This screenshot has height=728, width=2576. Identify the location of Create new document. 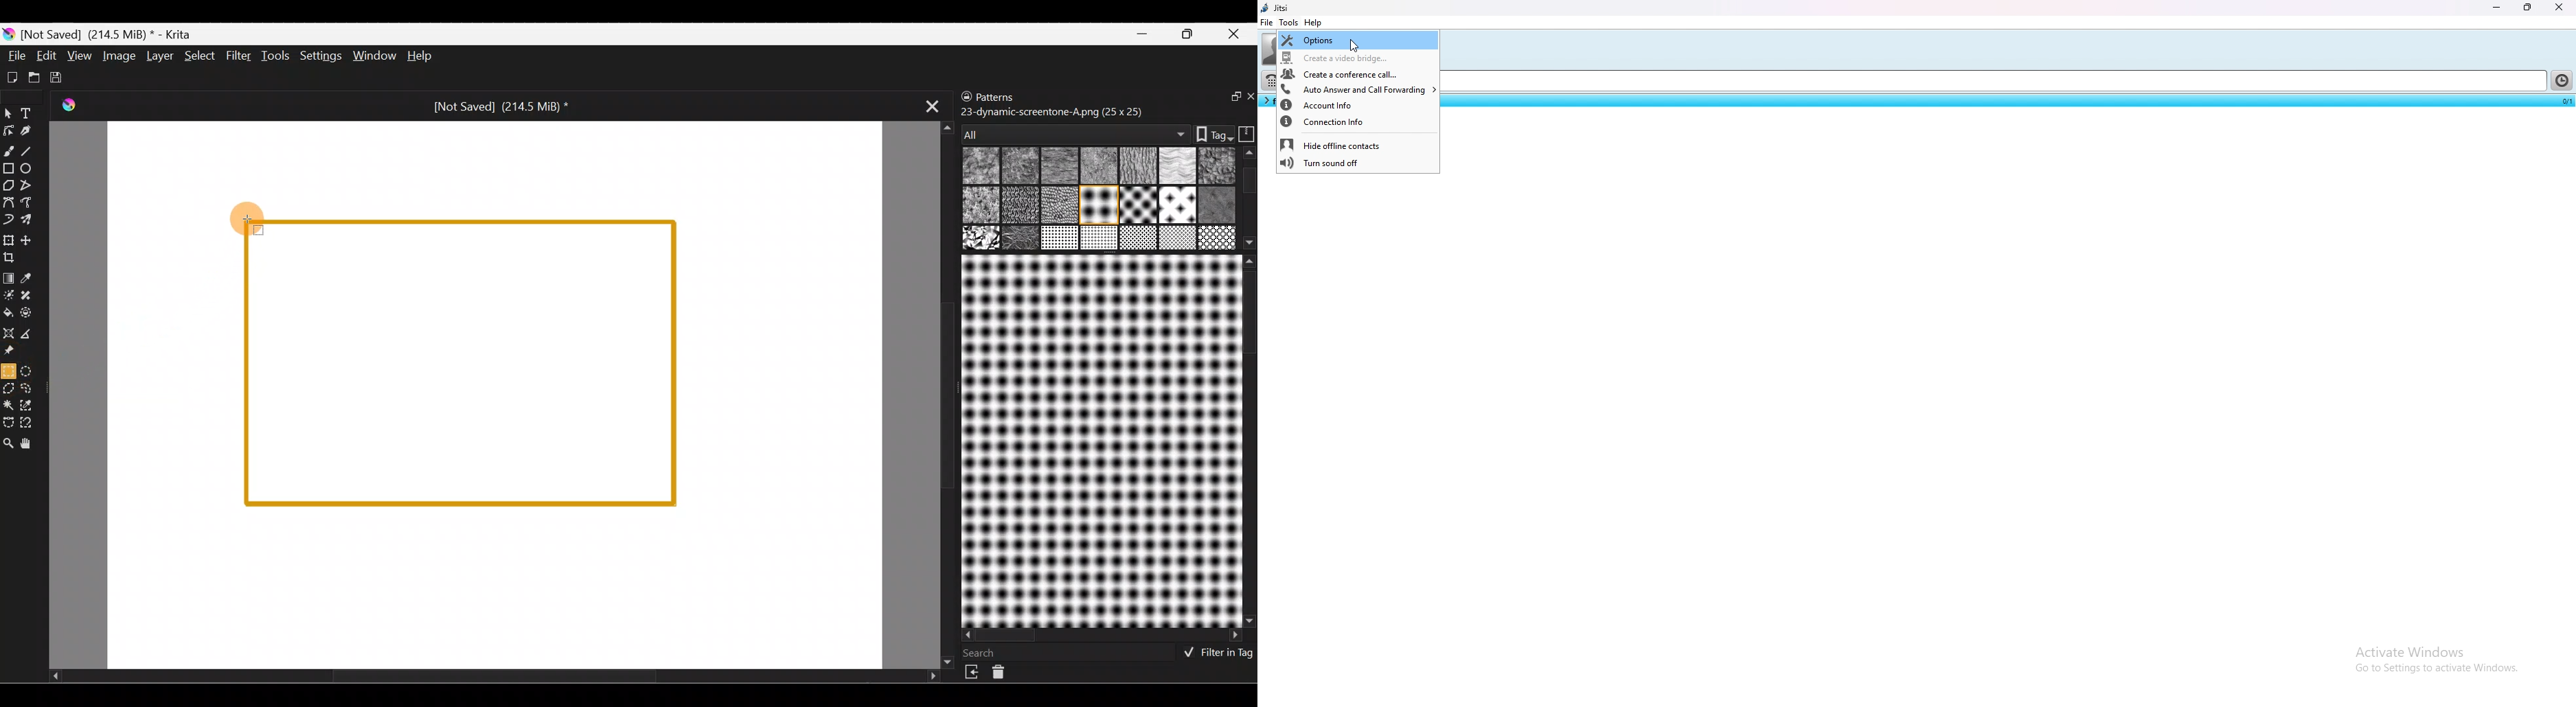
(12, 78).